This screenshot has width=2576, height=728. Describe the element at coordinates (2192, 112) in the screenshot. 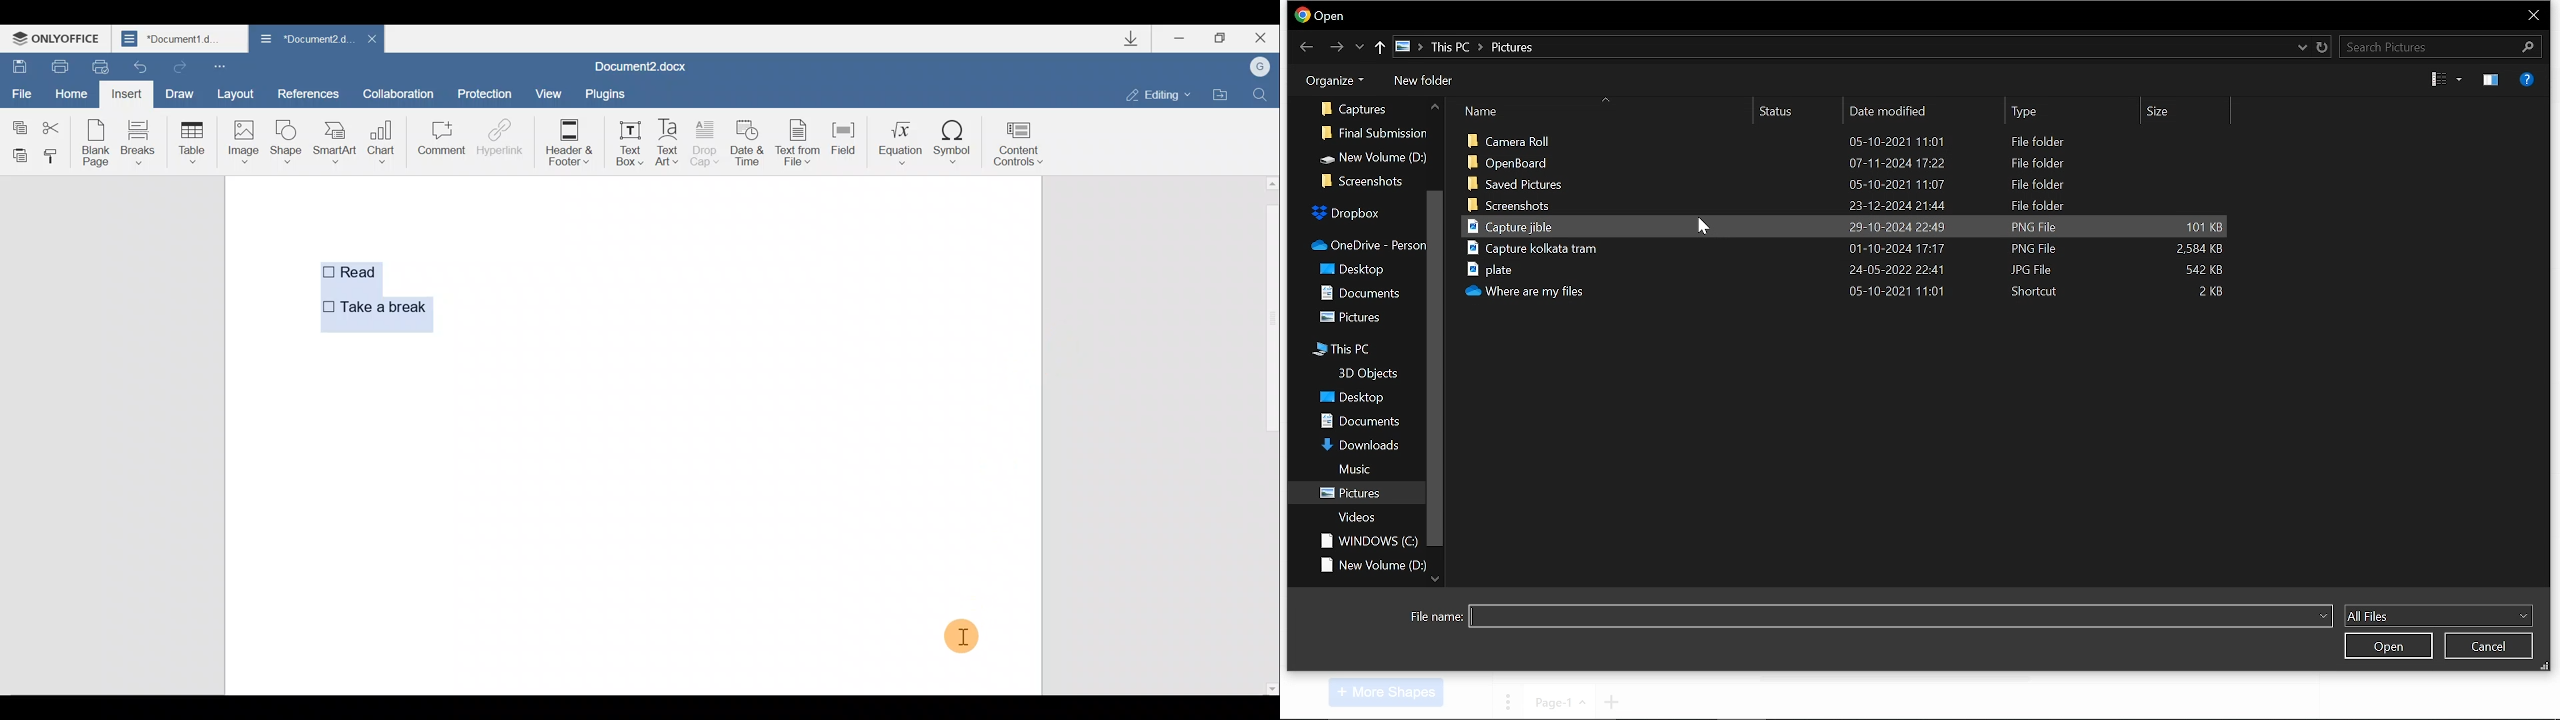

I see `size` at that location.